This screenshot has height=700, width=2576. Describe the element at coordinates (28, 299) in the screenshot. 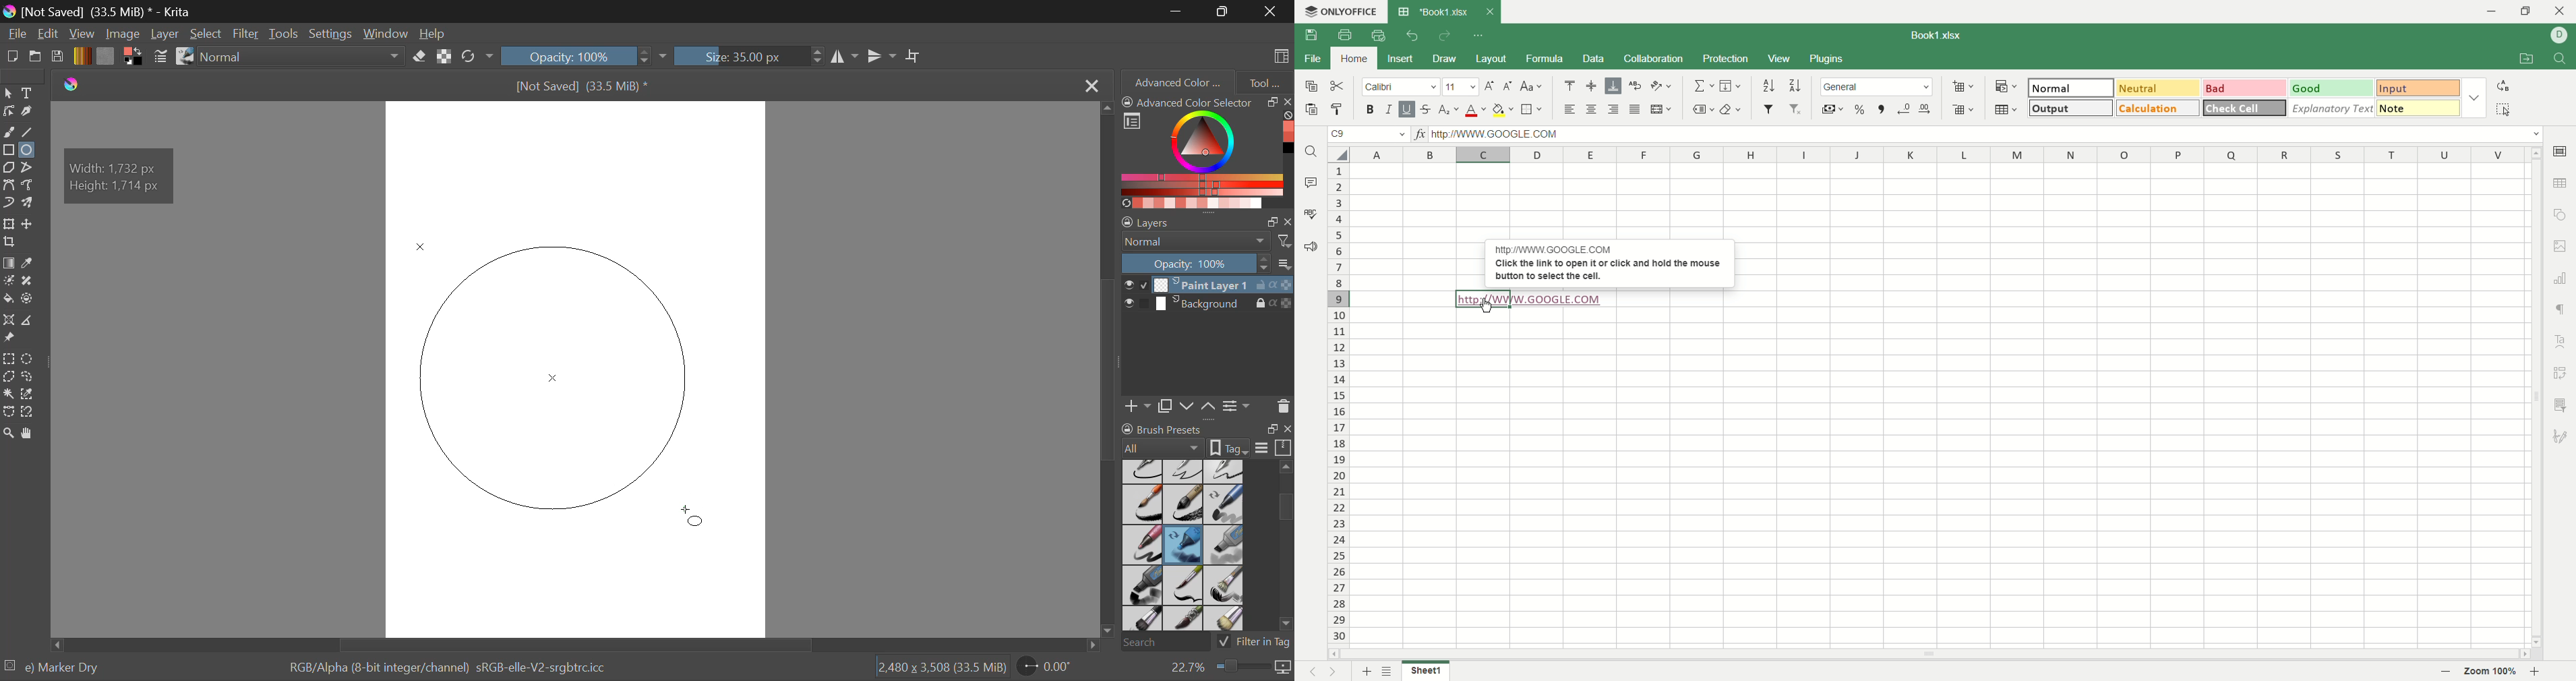

I see `Enclose and Fill Tool` at that location.